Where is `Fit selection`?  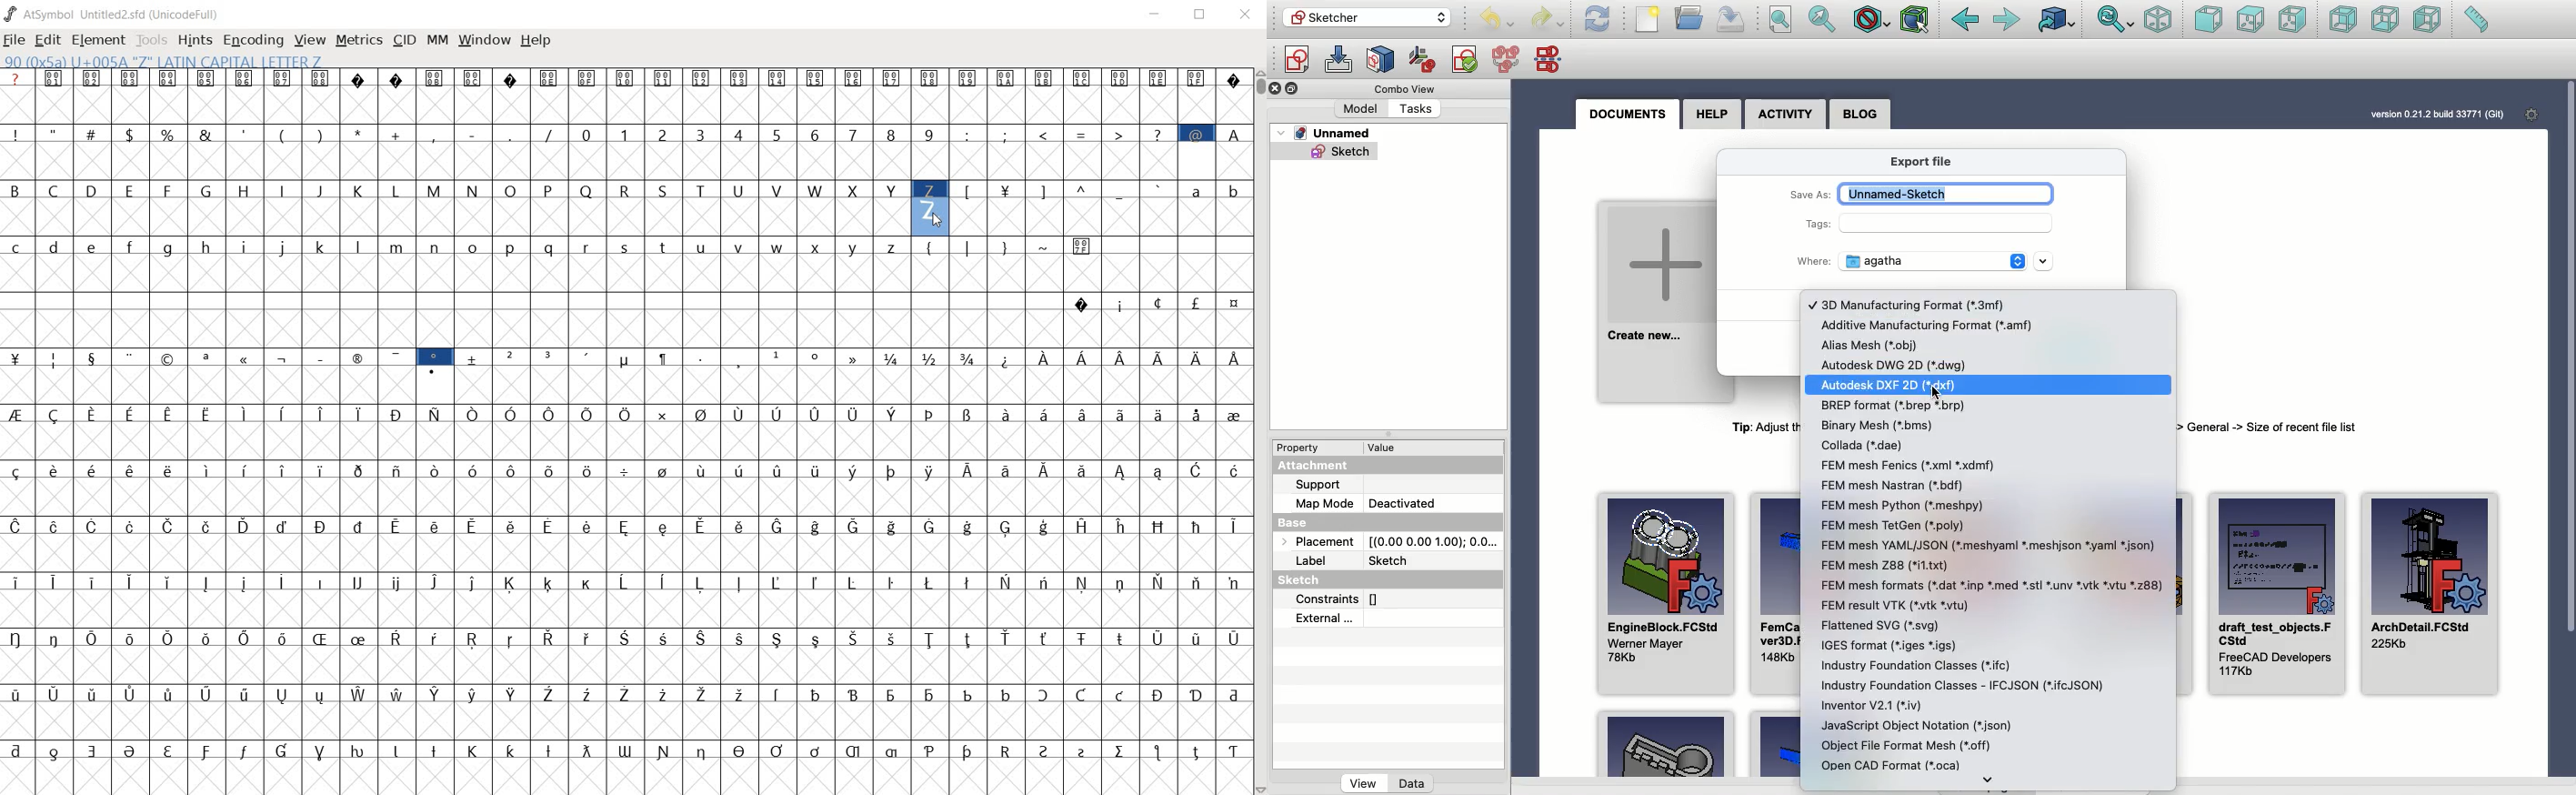
Fit selection is located at coordinates (1821, 19).